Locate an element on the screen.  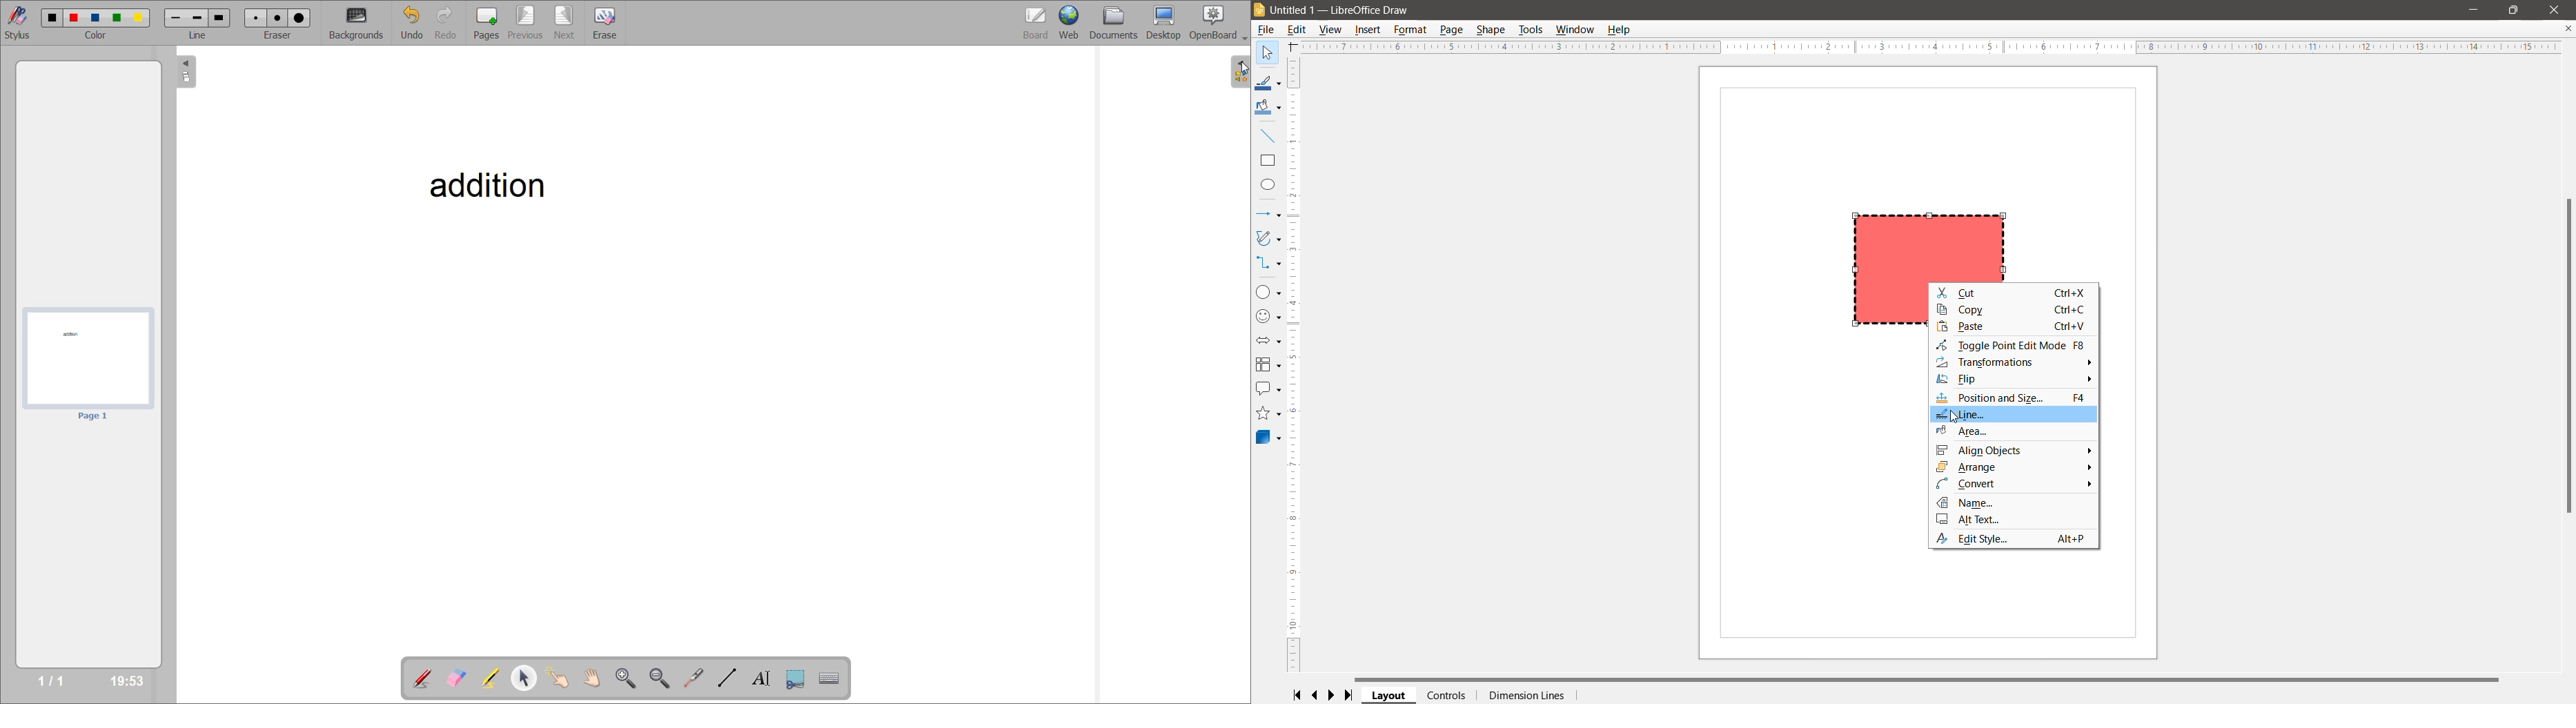
Curves and Polygons is located at coordinates (1268, 237).